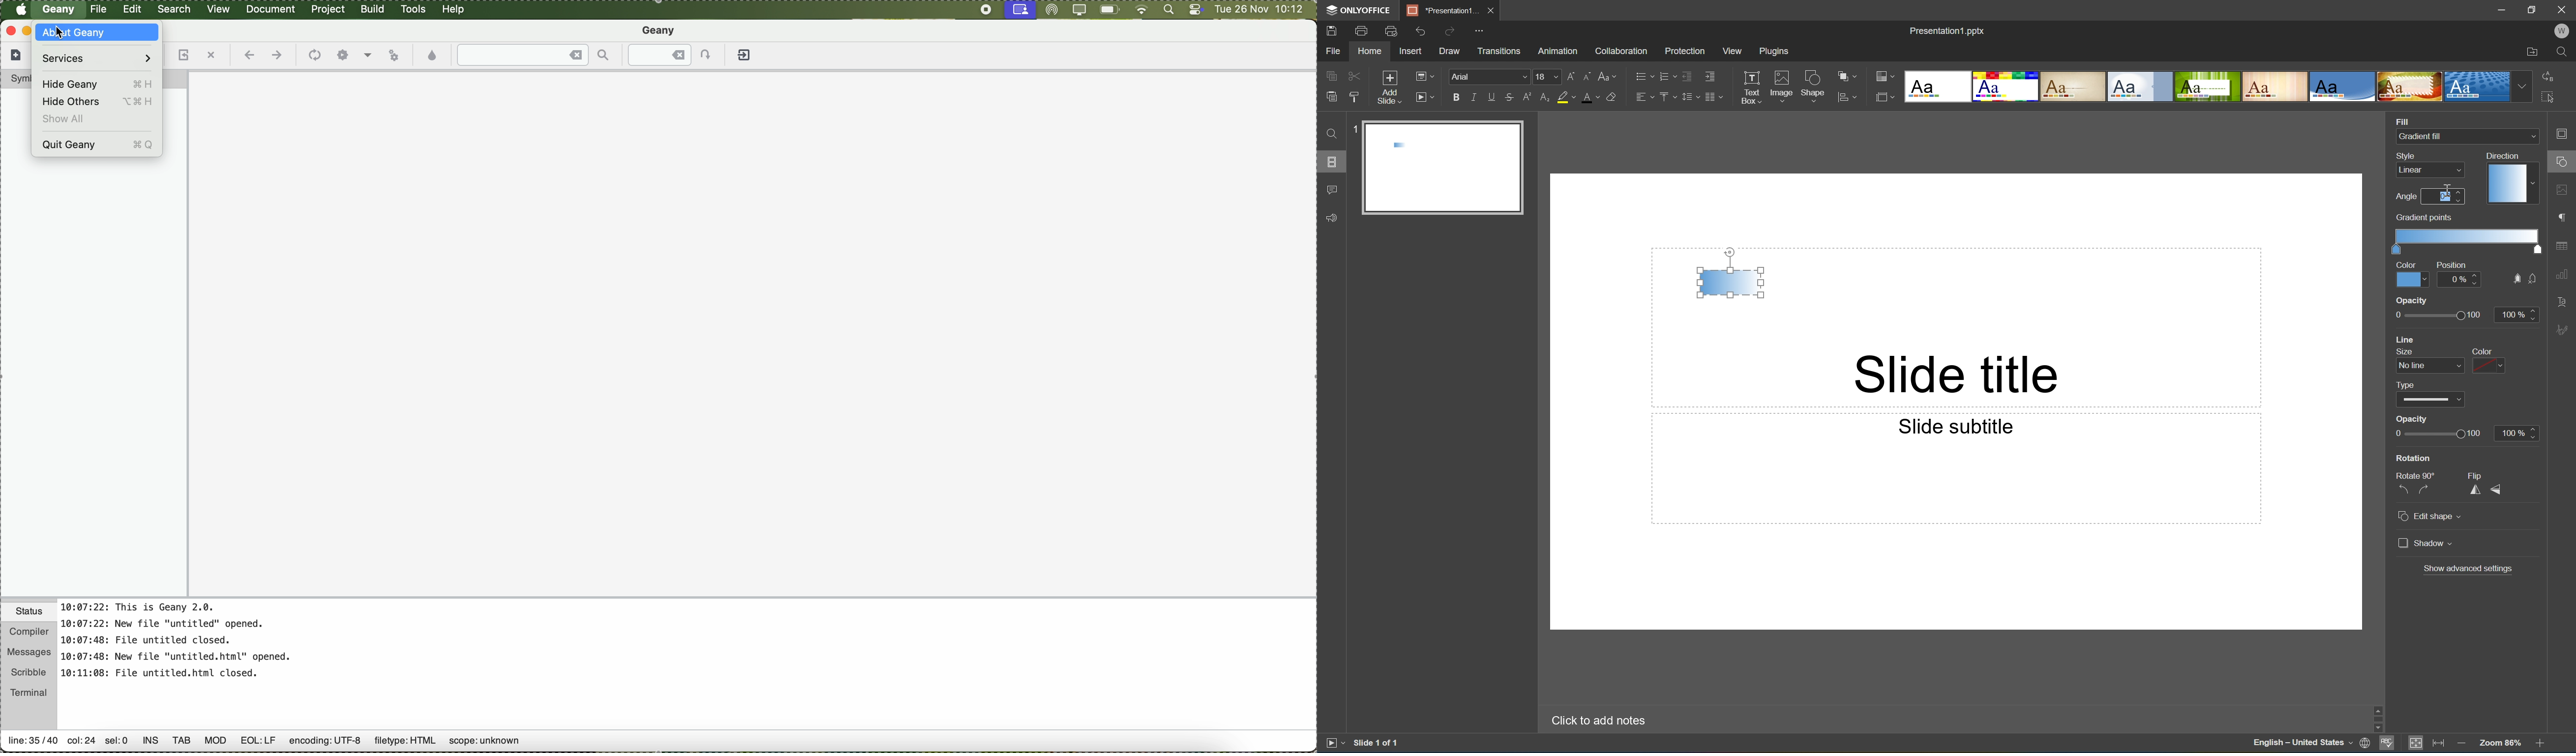 This screenshot has height=756, width=2576. Describe the element at coordinates (1419, 31) in the screenshot. I see `Undo` at that location.